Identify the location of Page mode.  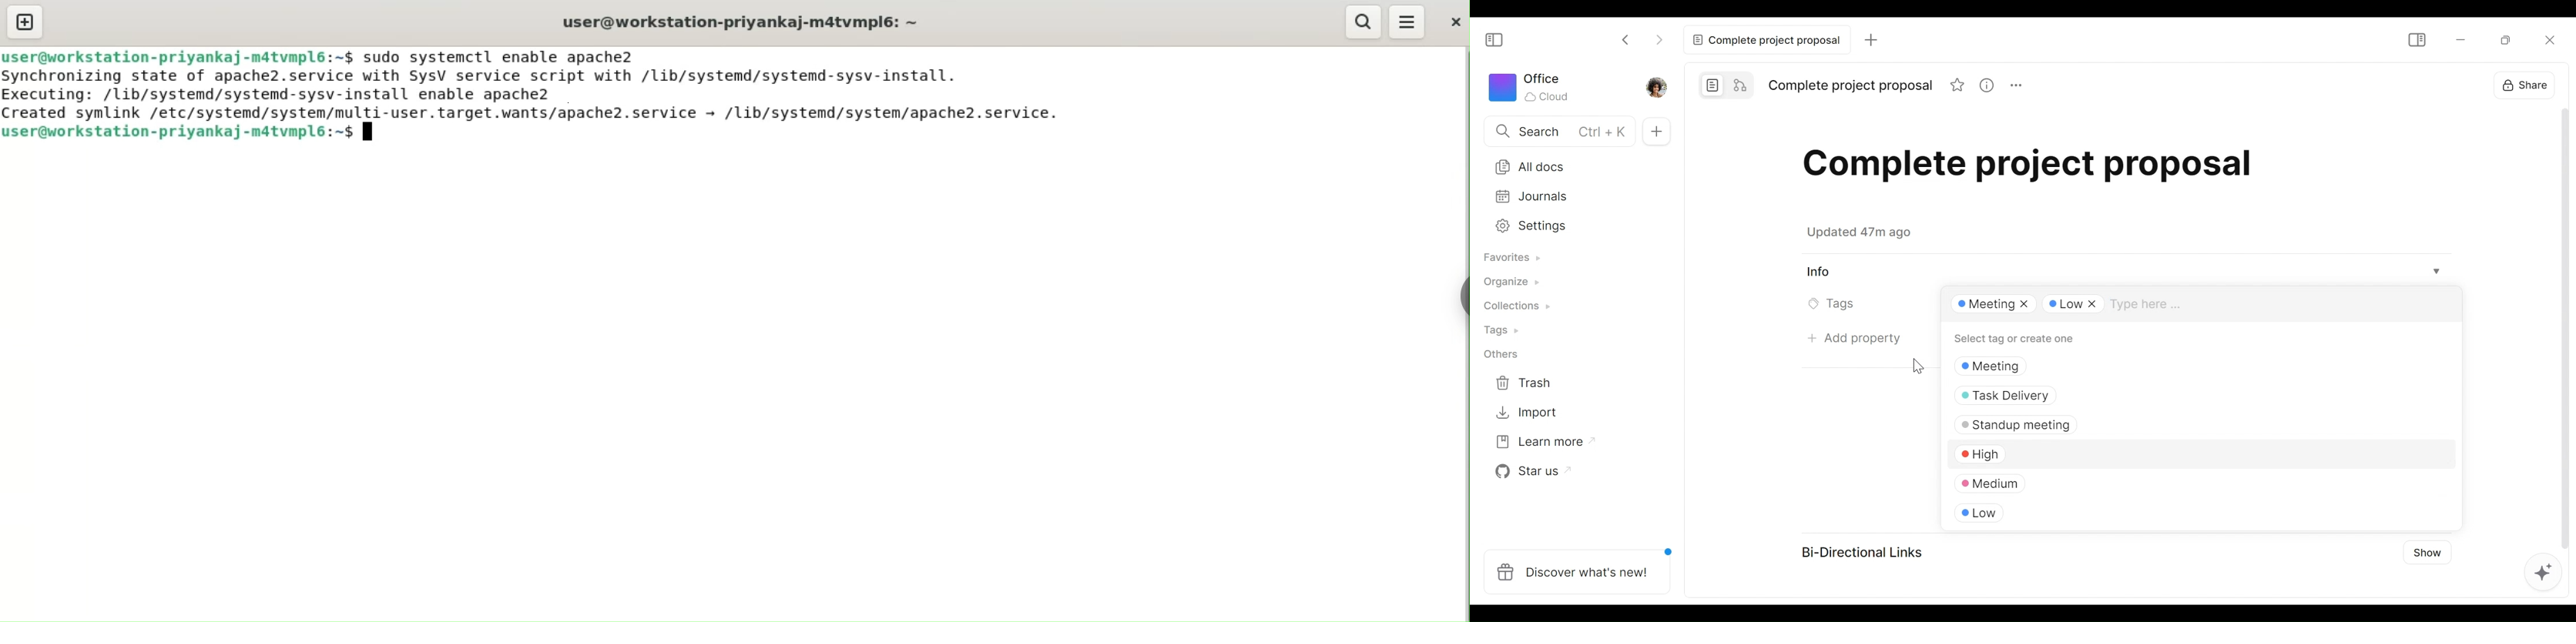
(1710, 84).